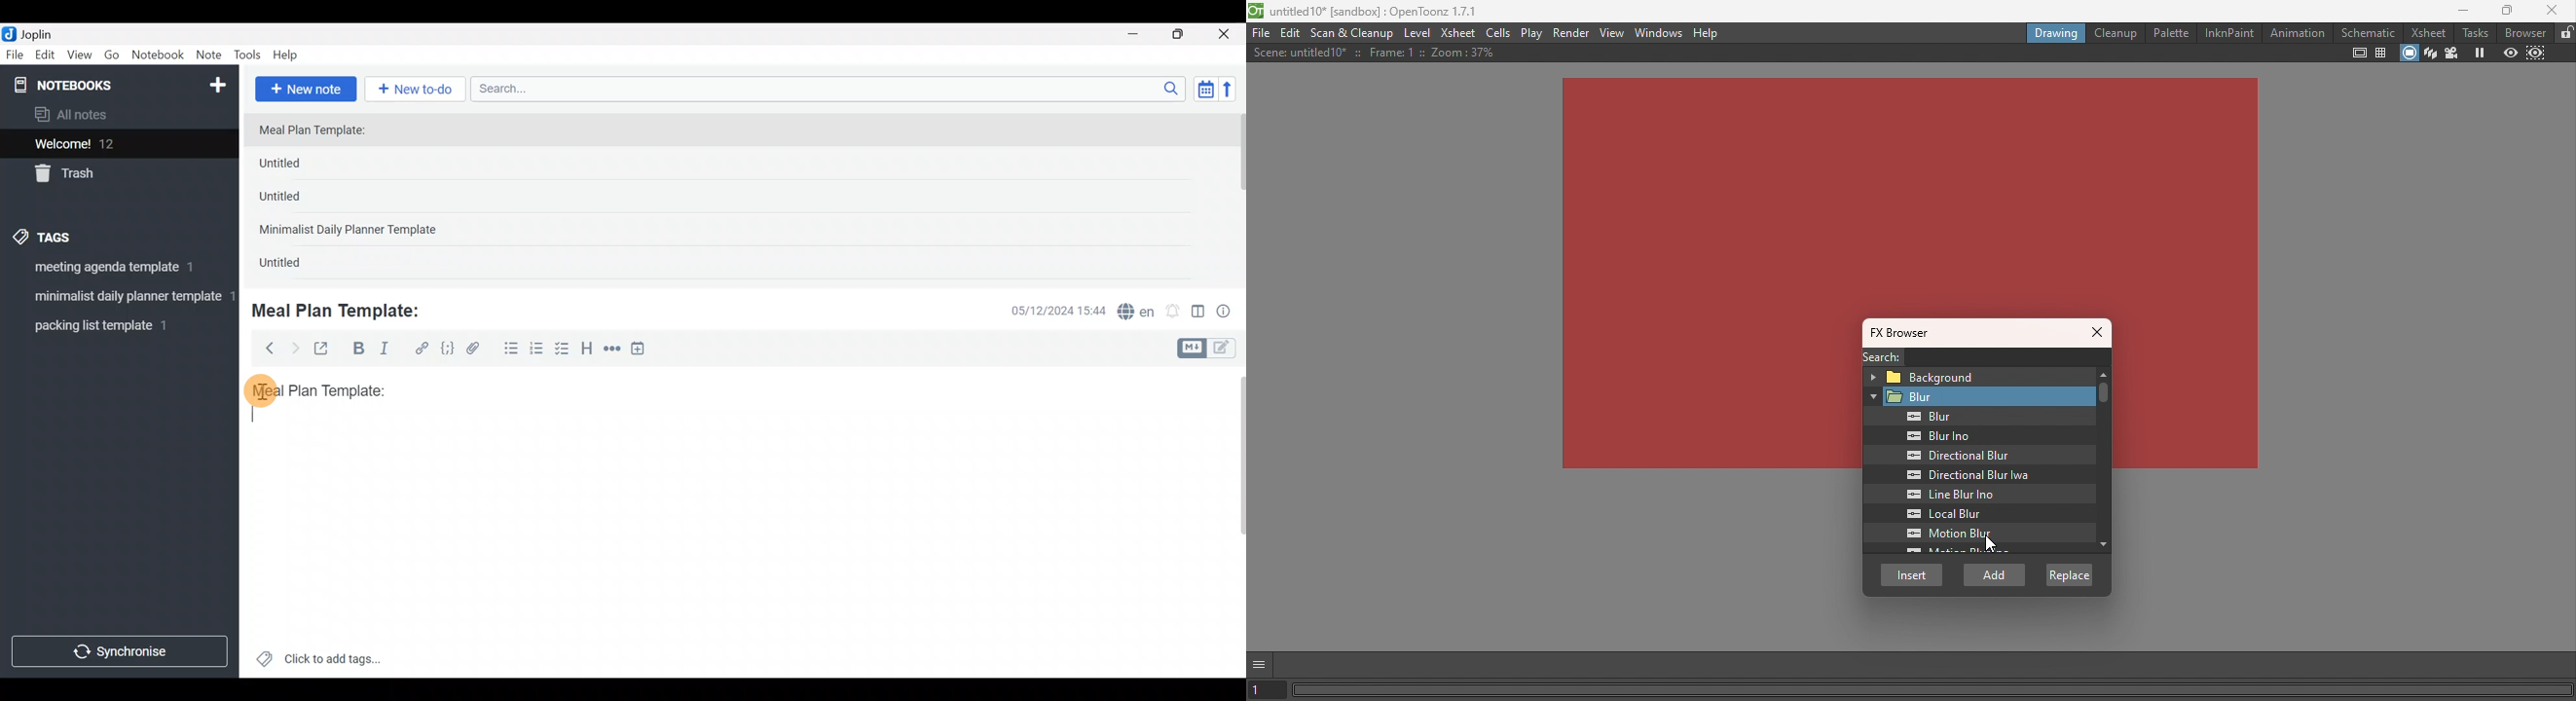 Image resolution: width=2576 pixels, height=728 pixels. What do you see at coordinates (446, 348) in the screenshot?
I see `Code` at bounding box center [446, 348].